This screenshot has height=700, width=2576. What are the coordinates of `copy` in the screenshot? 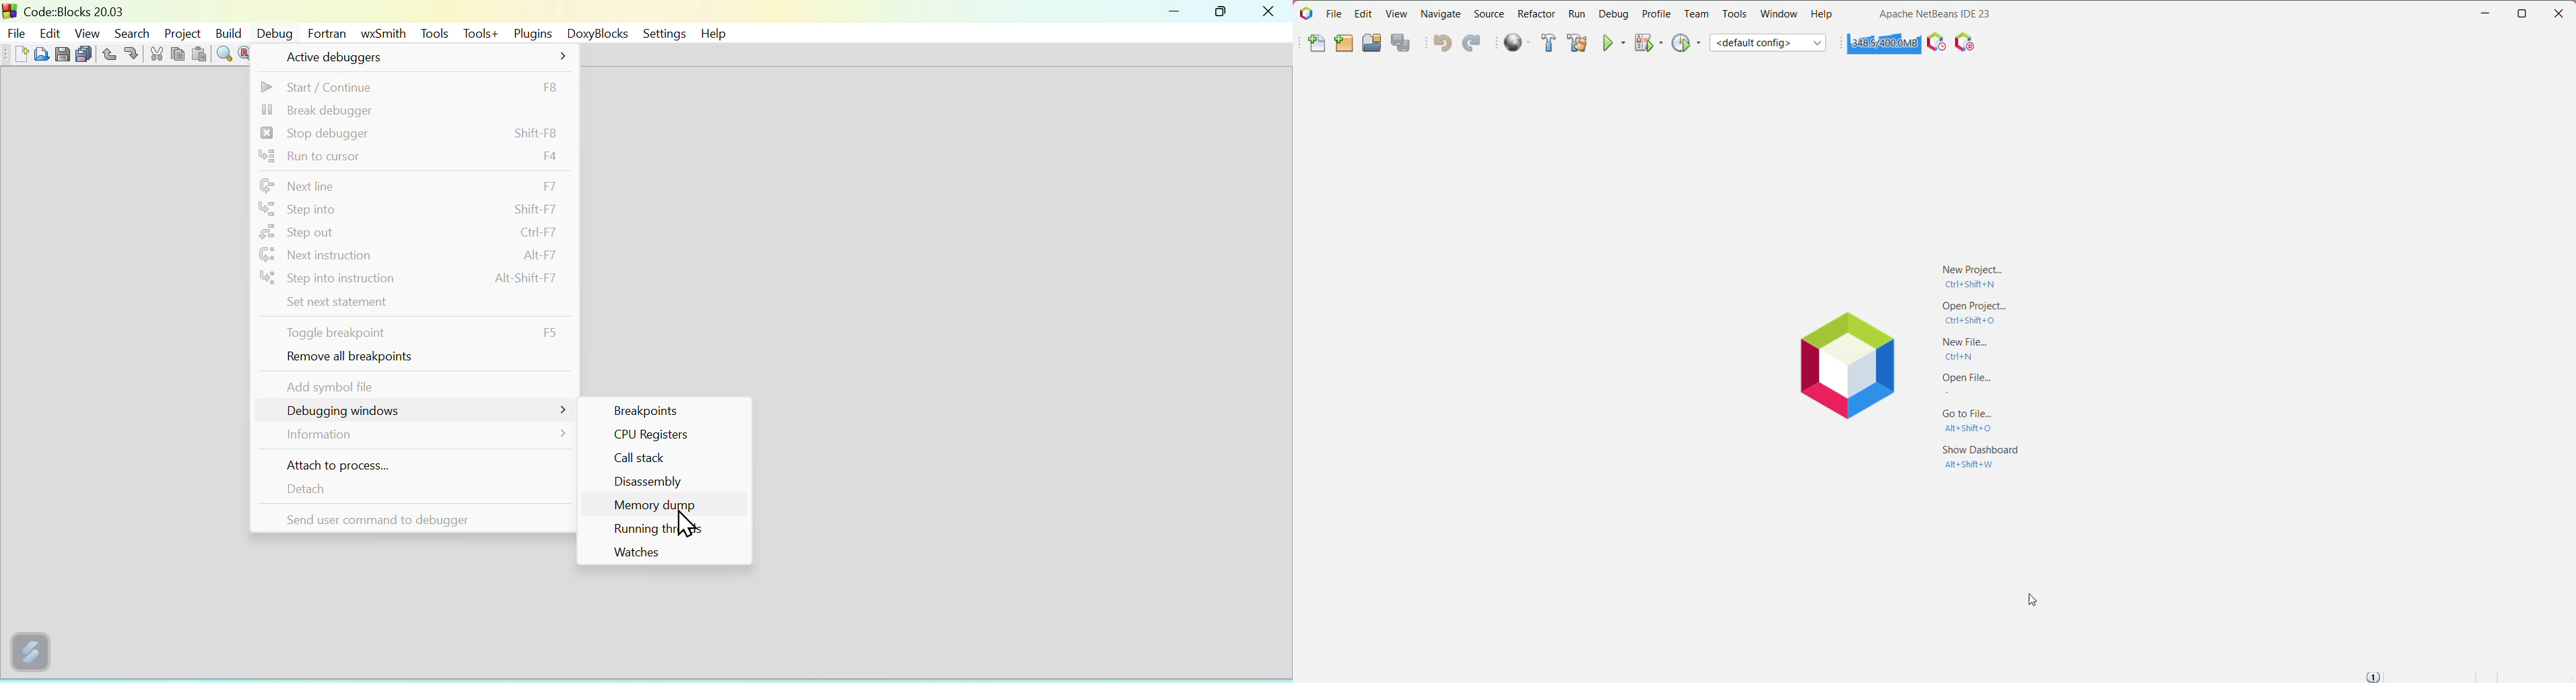 It's located at (178, 54).